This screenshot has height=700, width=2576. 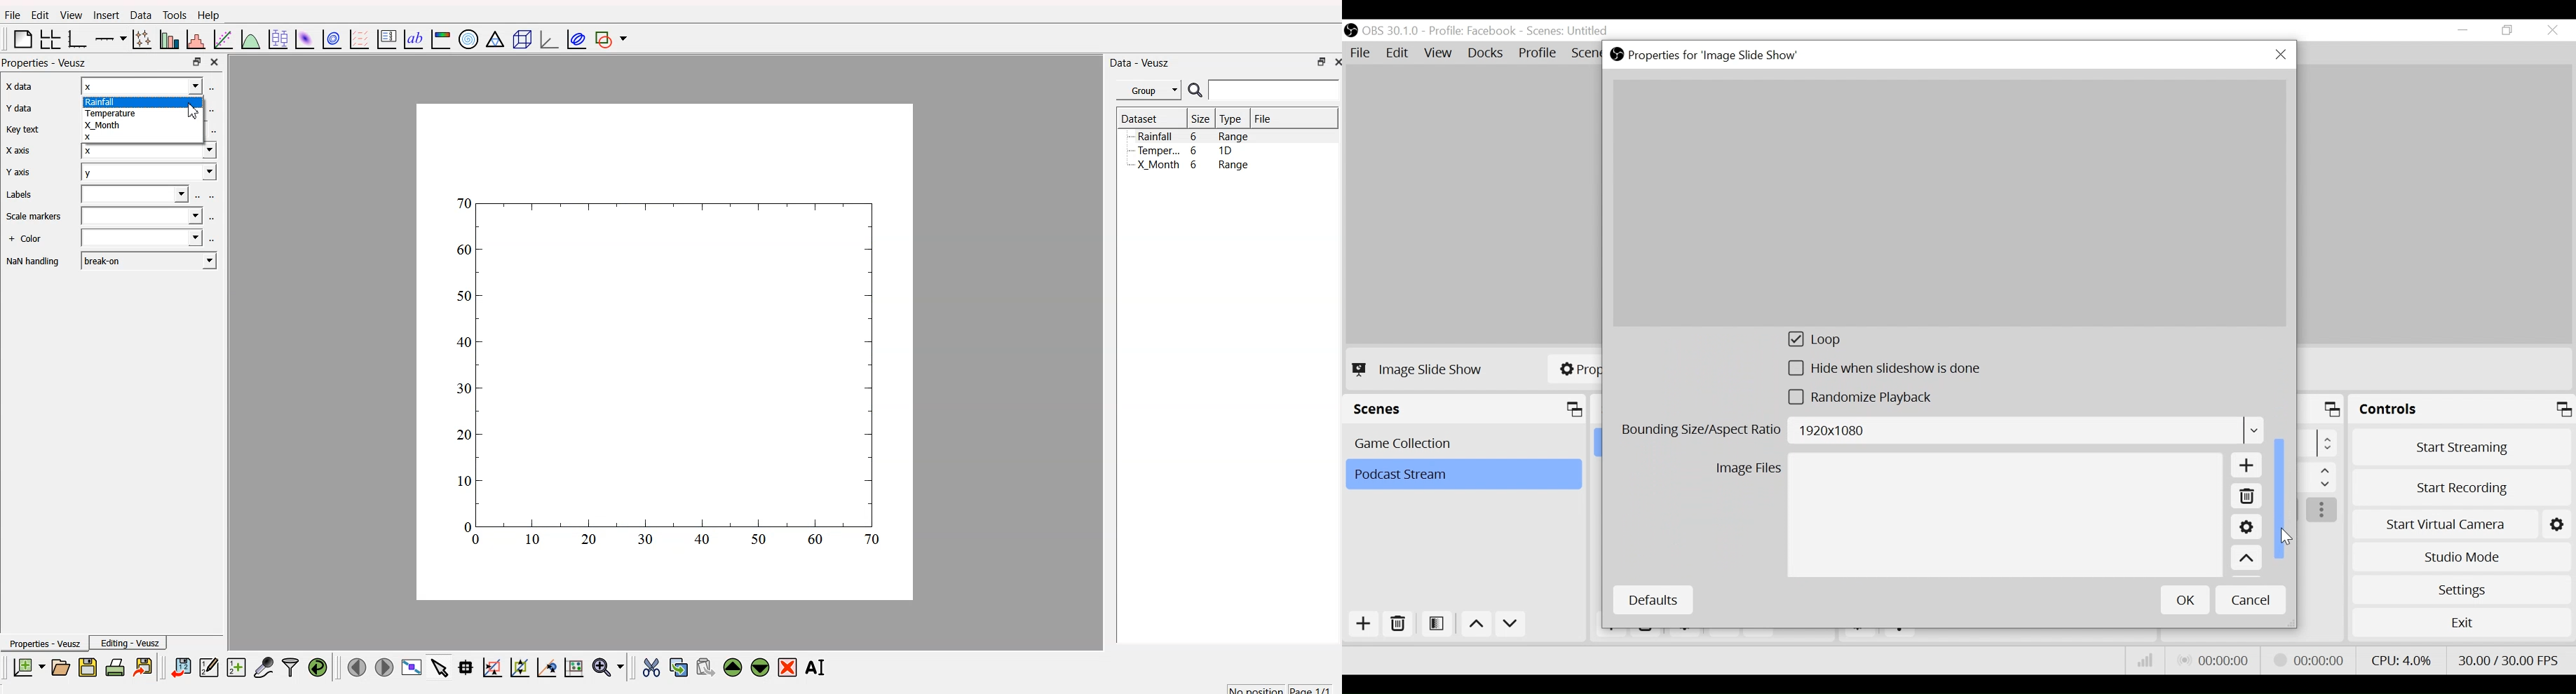 What do you see at coordinates (2463, 484) in the screenshot?
I see `Start Recording` at bounding box center [2463, 484].